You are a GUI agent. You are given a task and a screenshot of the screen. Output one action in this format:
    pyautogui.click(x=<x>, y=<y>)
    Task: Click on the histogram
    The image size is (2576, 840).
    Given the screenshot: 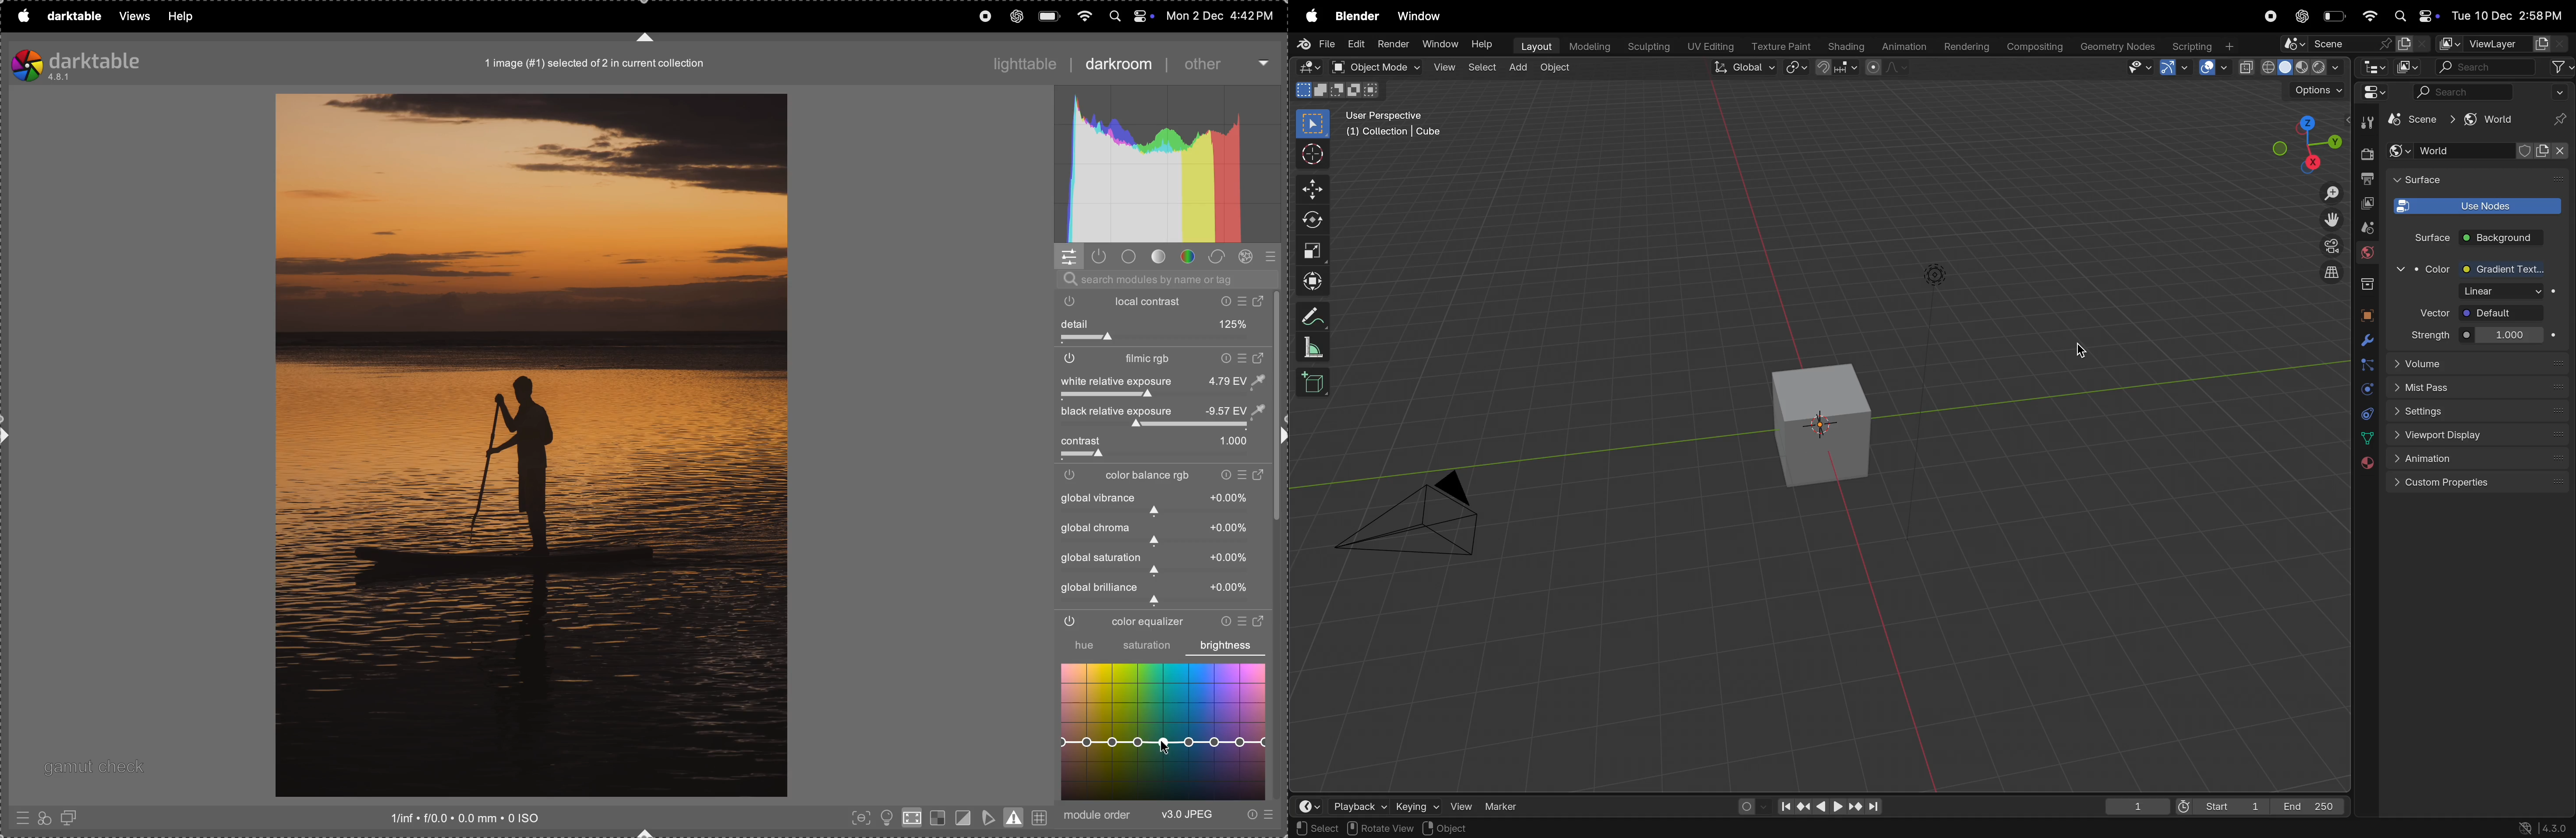 What is the action you would take?
    pyautogui.click(x=1169, y=165)
    